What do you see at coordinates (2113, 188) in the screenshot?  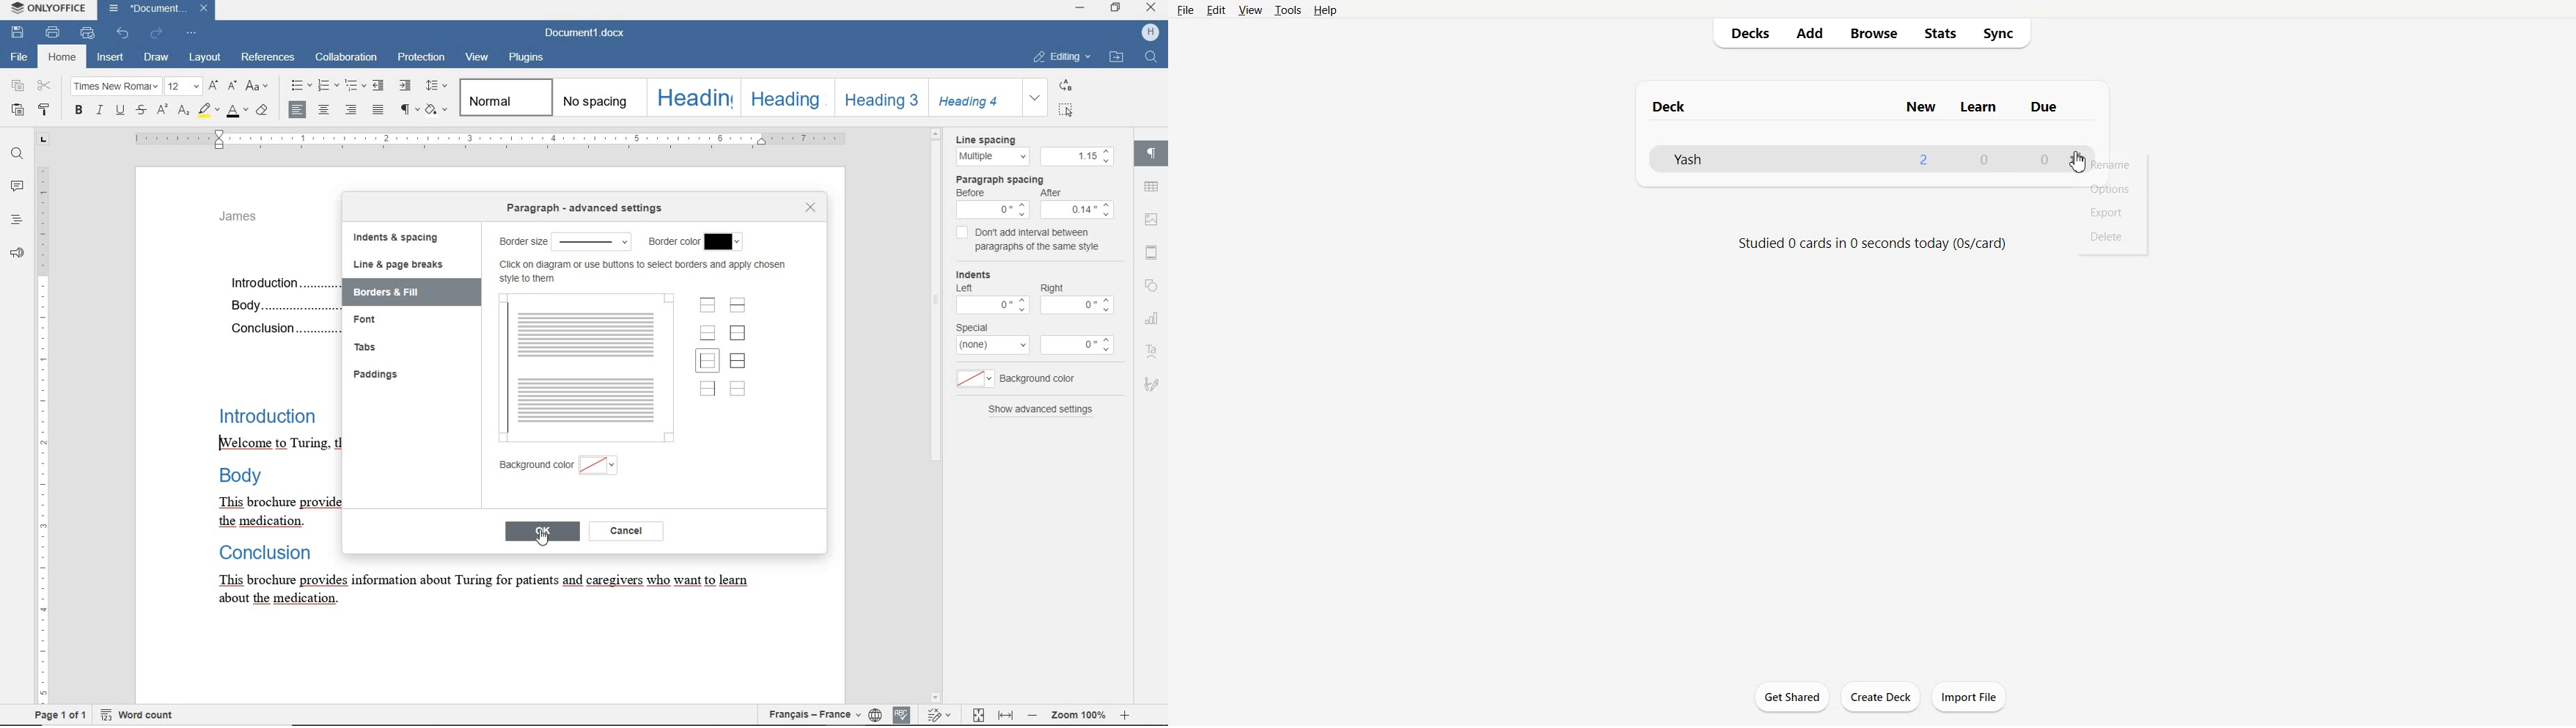 I see `options` at bounding box center [2113, 188].